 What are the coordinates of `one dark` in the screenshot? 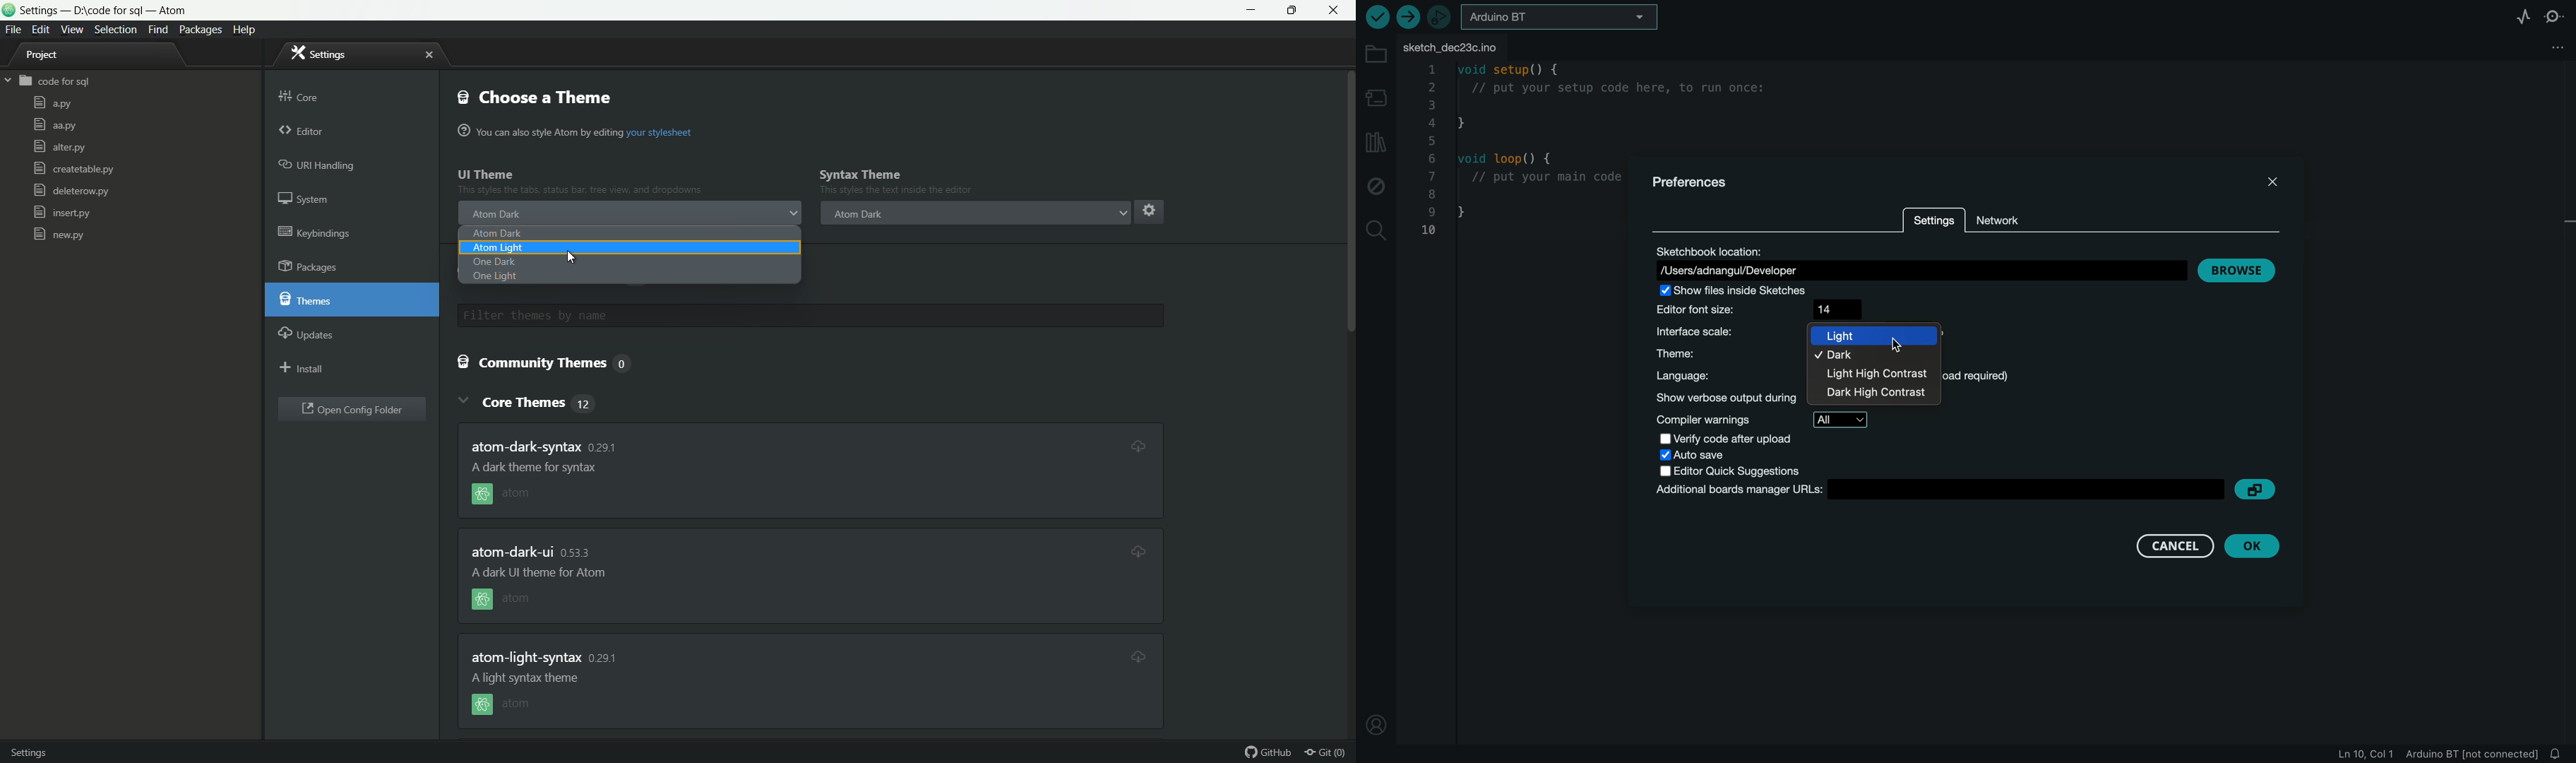 It's located at (493, 263).